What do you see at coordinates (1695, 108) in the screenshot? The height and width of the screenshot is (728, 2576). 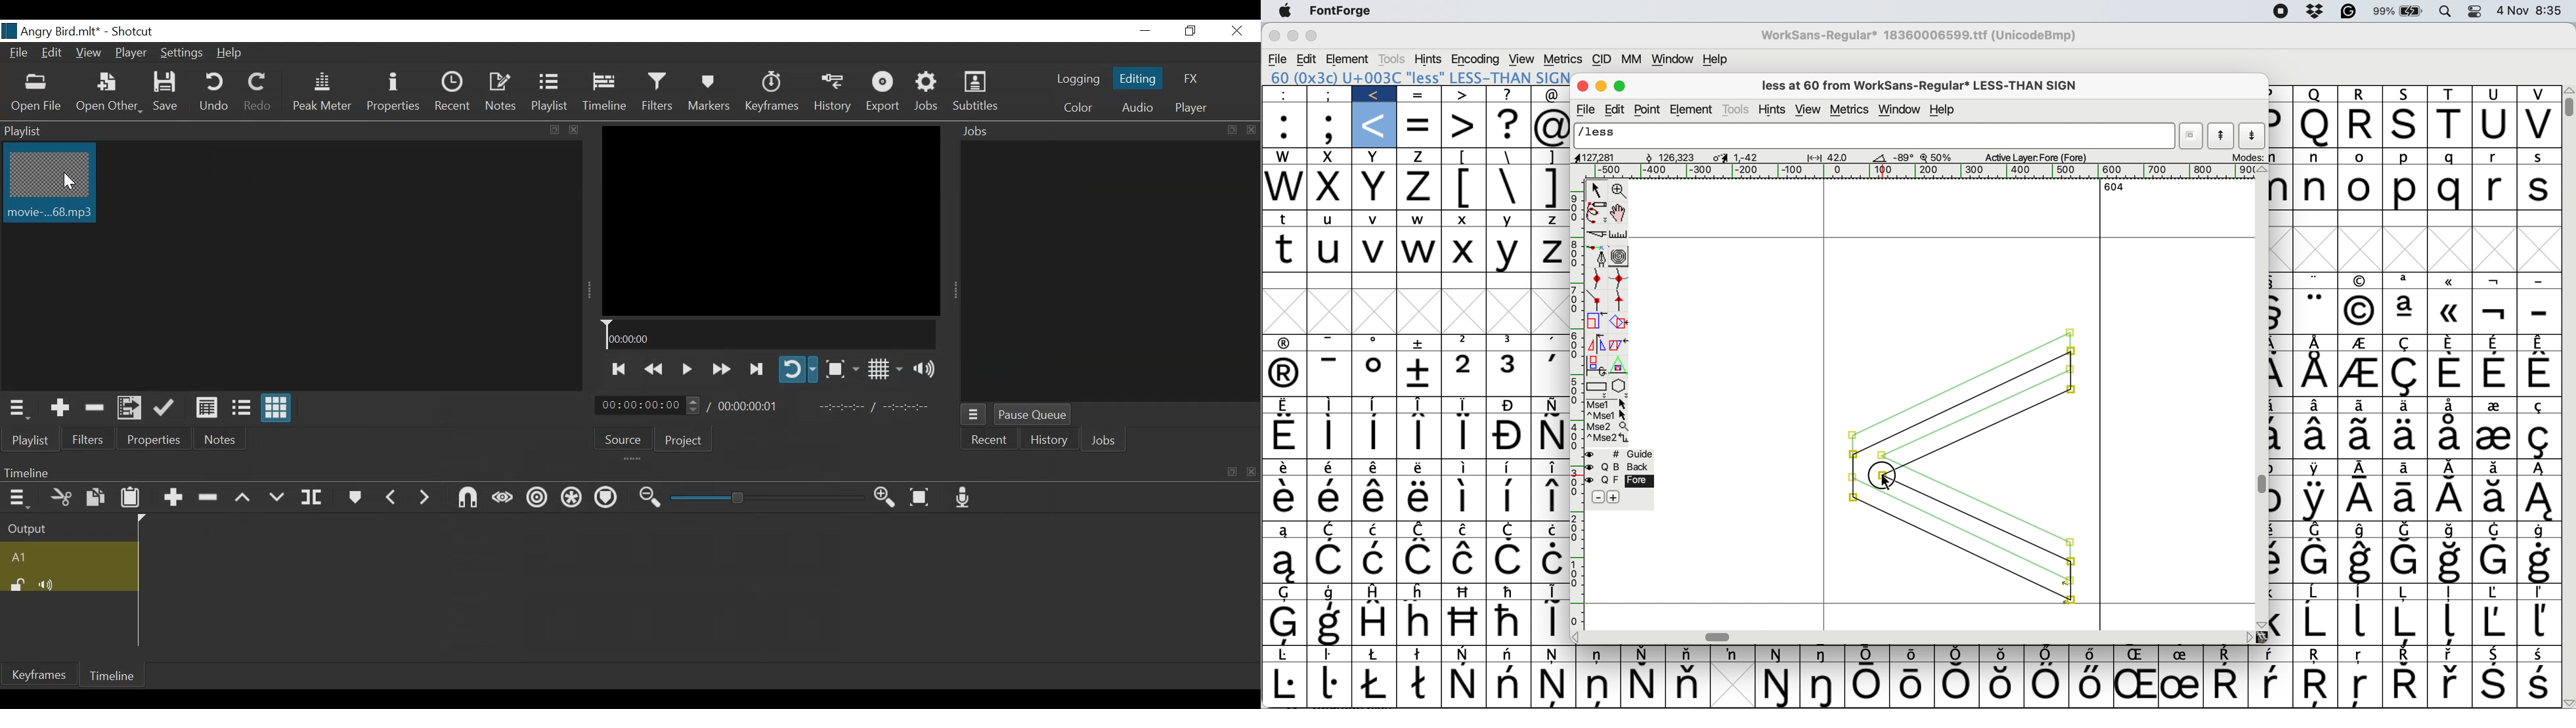 I see `element` at bounding box center [1695, 108].